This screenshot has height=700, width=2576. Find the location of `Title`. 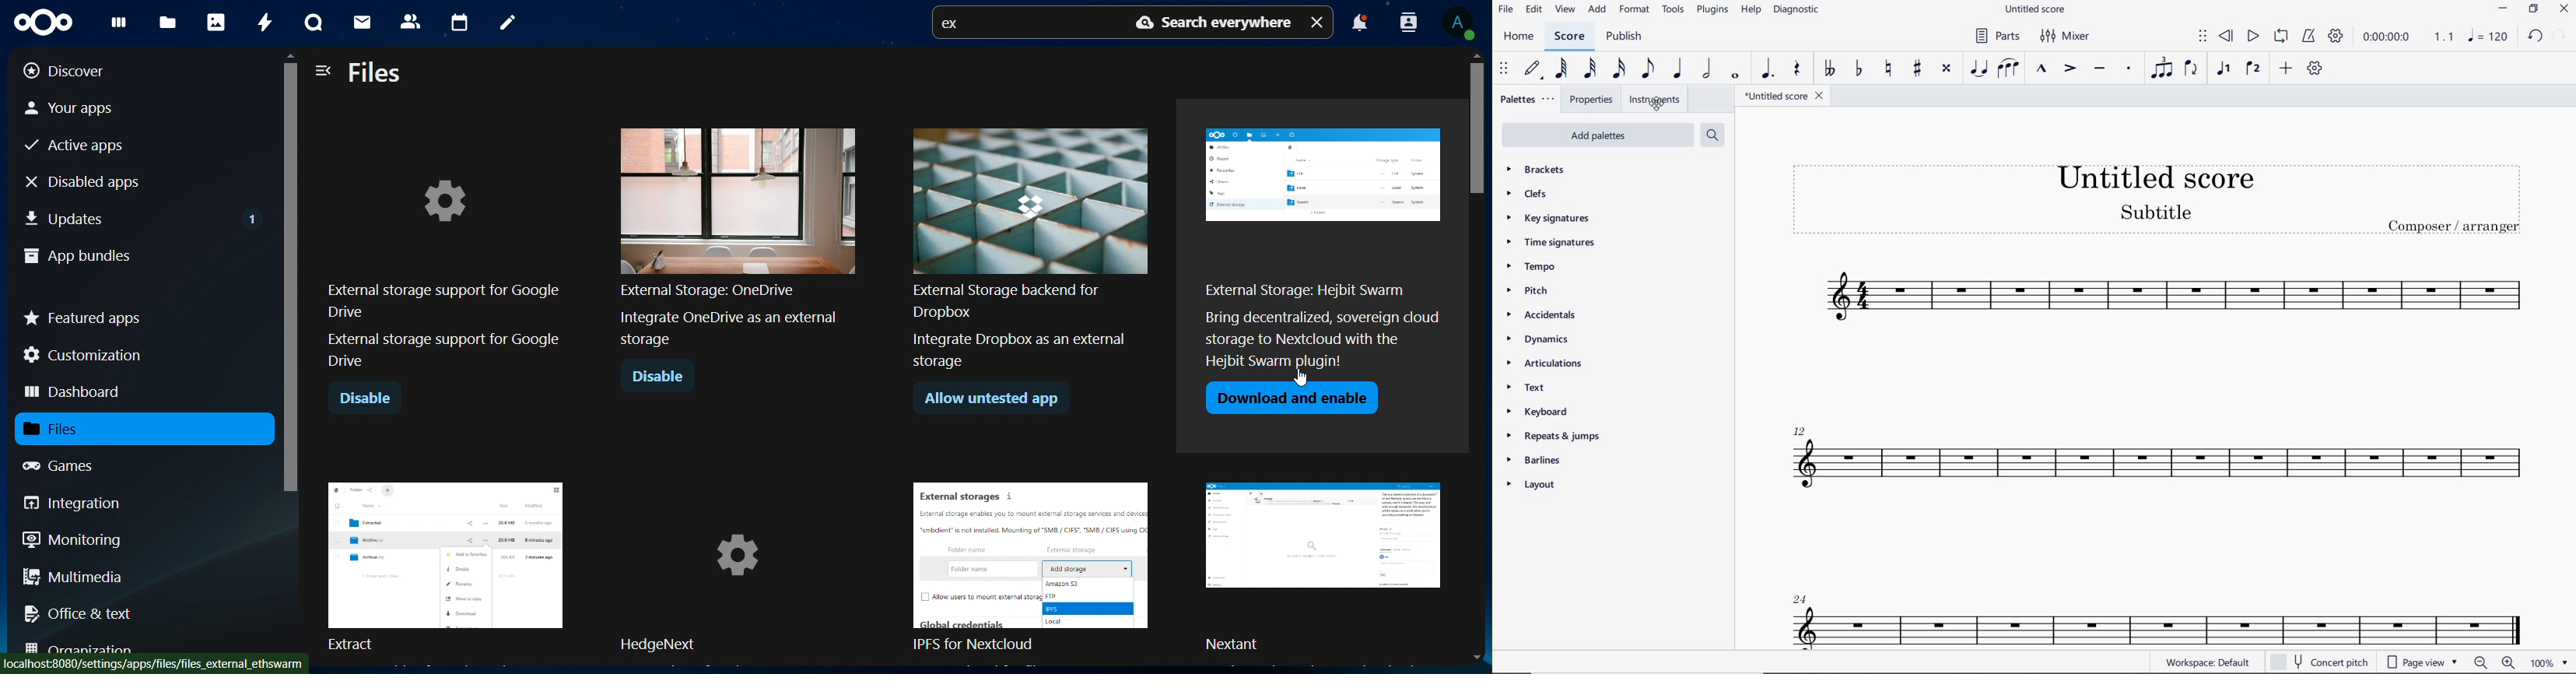

Title is located at coordinates (2158, 199).